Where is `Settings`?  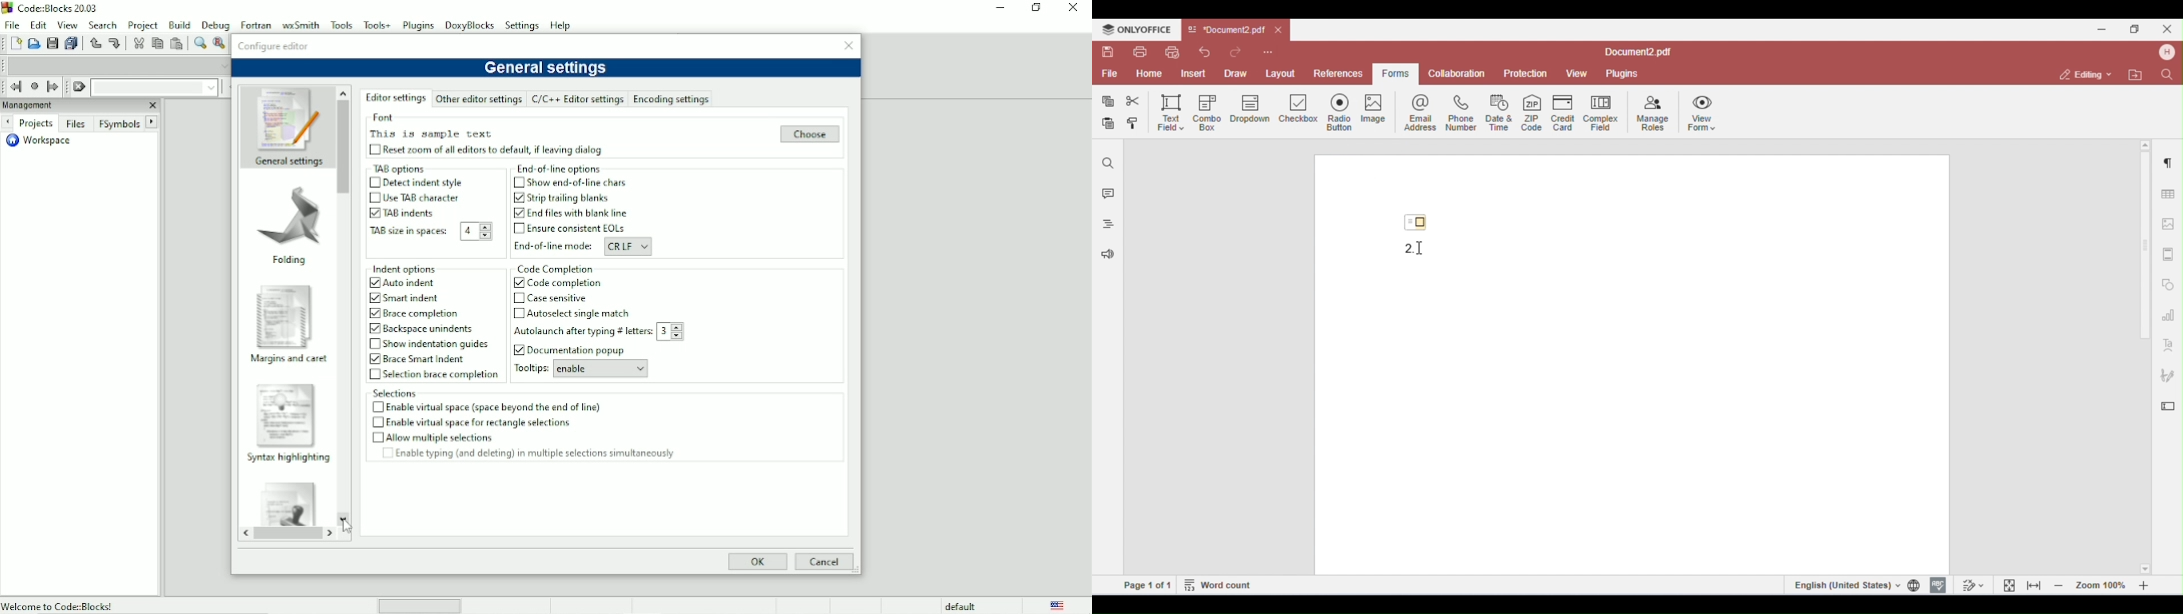 Settings is located at coordinates (523, 25).